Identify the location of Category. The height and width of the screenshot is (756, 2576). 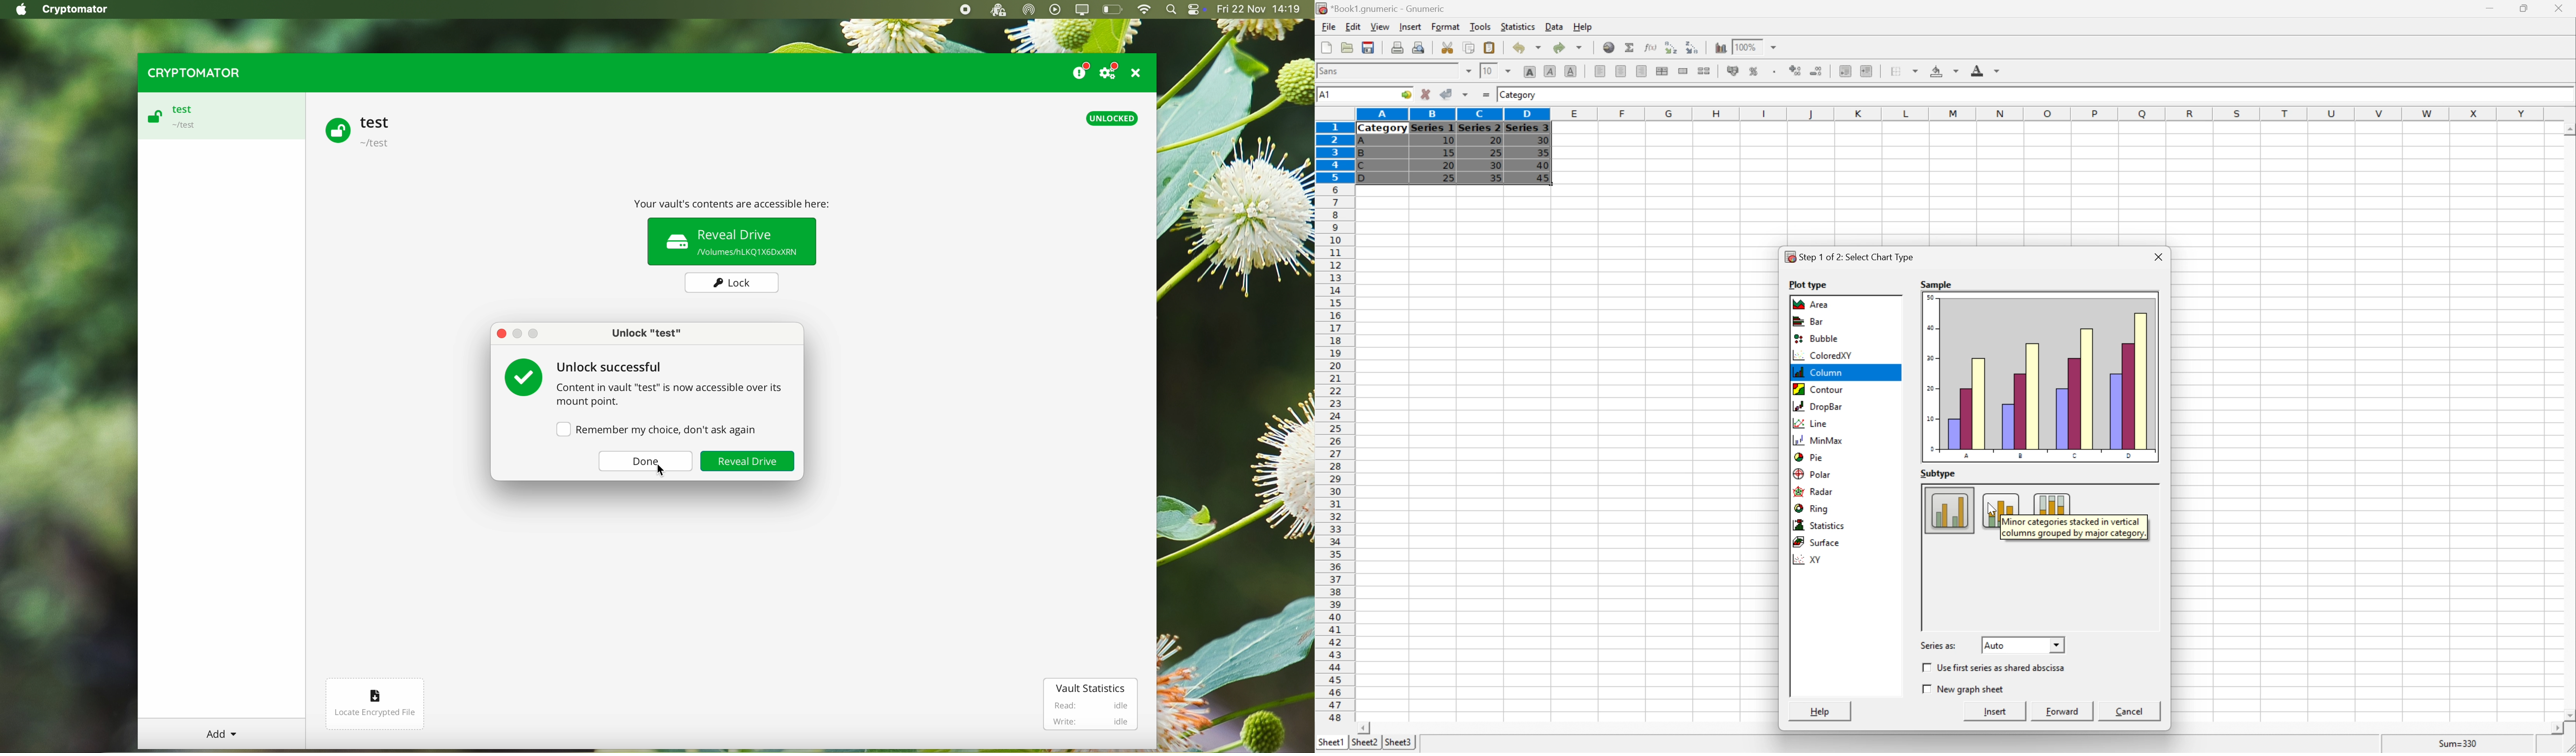
(1519, 95).